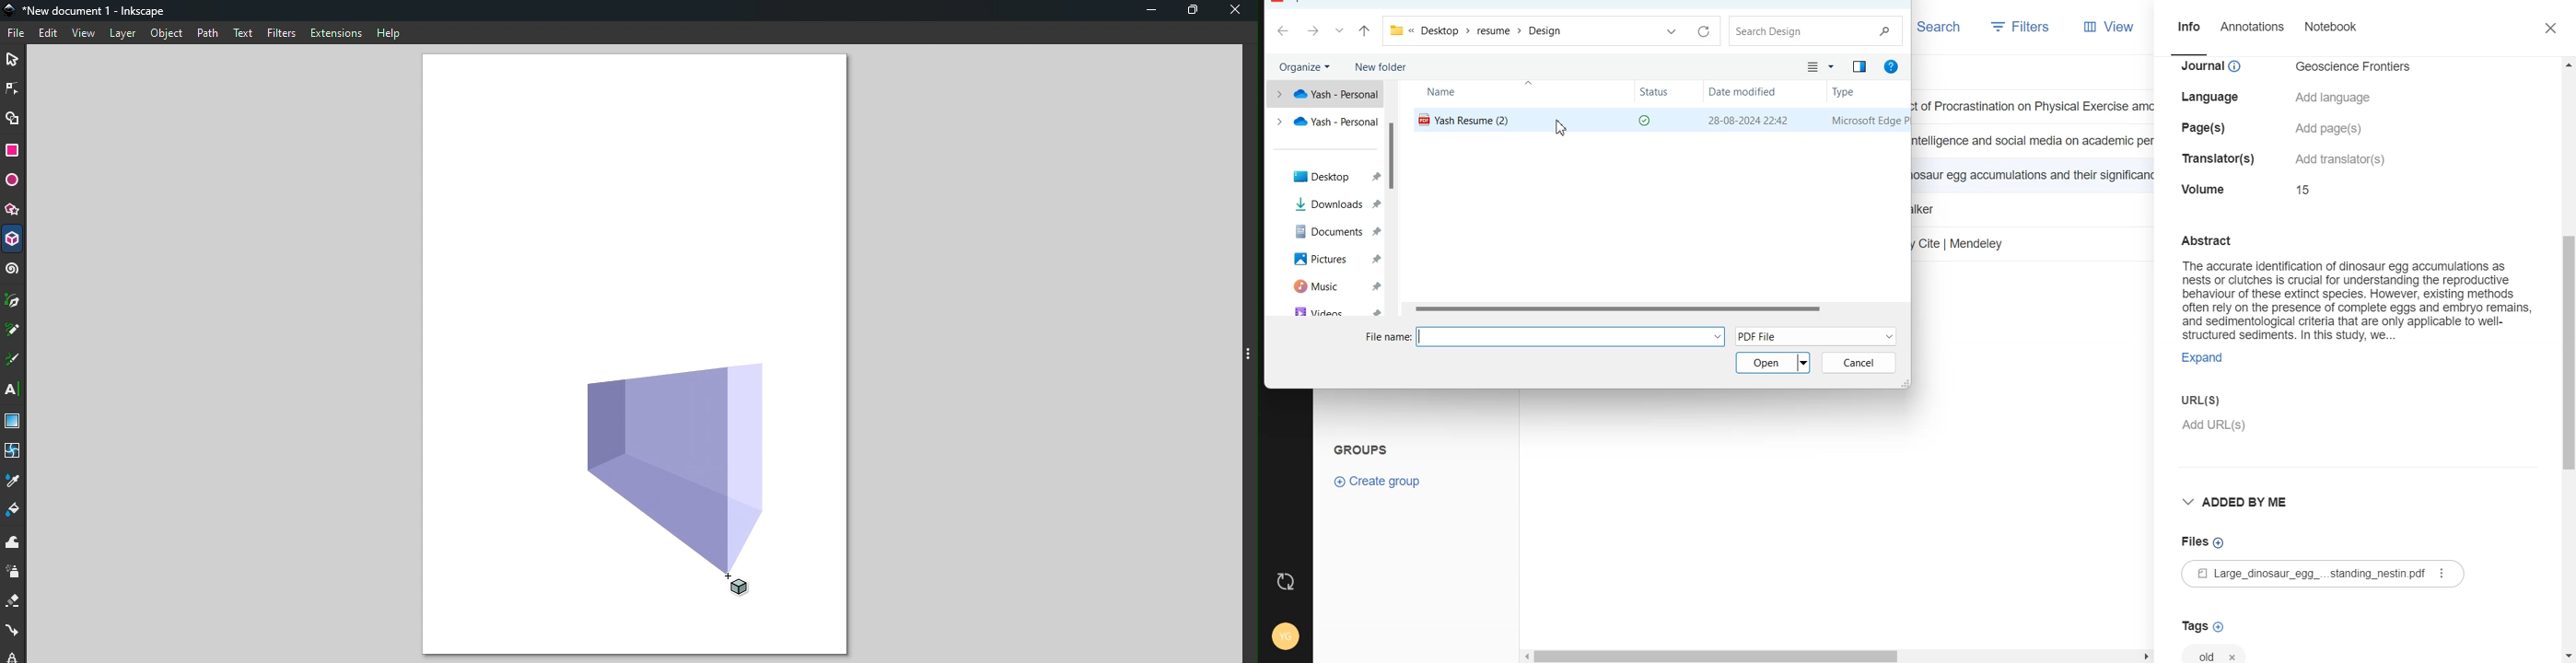 Image resolution: width=2576 pixels, height=672 pixels. Describe the element at coordinates (13, 449) in the screenshot. I see `Mesh tool` at that location.